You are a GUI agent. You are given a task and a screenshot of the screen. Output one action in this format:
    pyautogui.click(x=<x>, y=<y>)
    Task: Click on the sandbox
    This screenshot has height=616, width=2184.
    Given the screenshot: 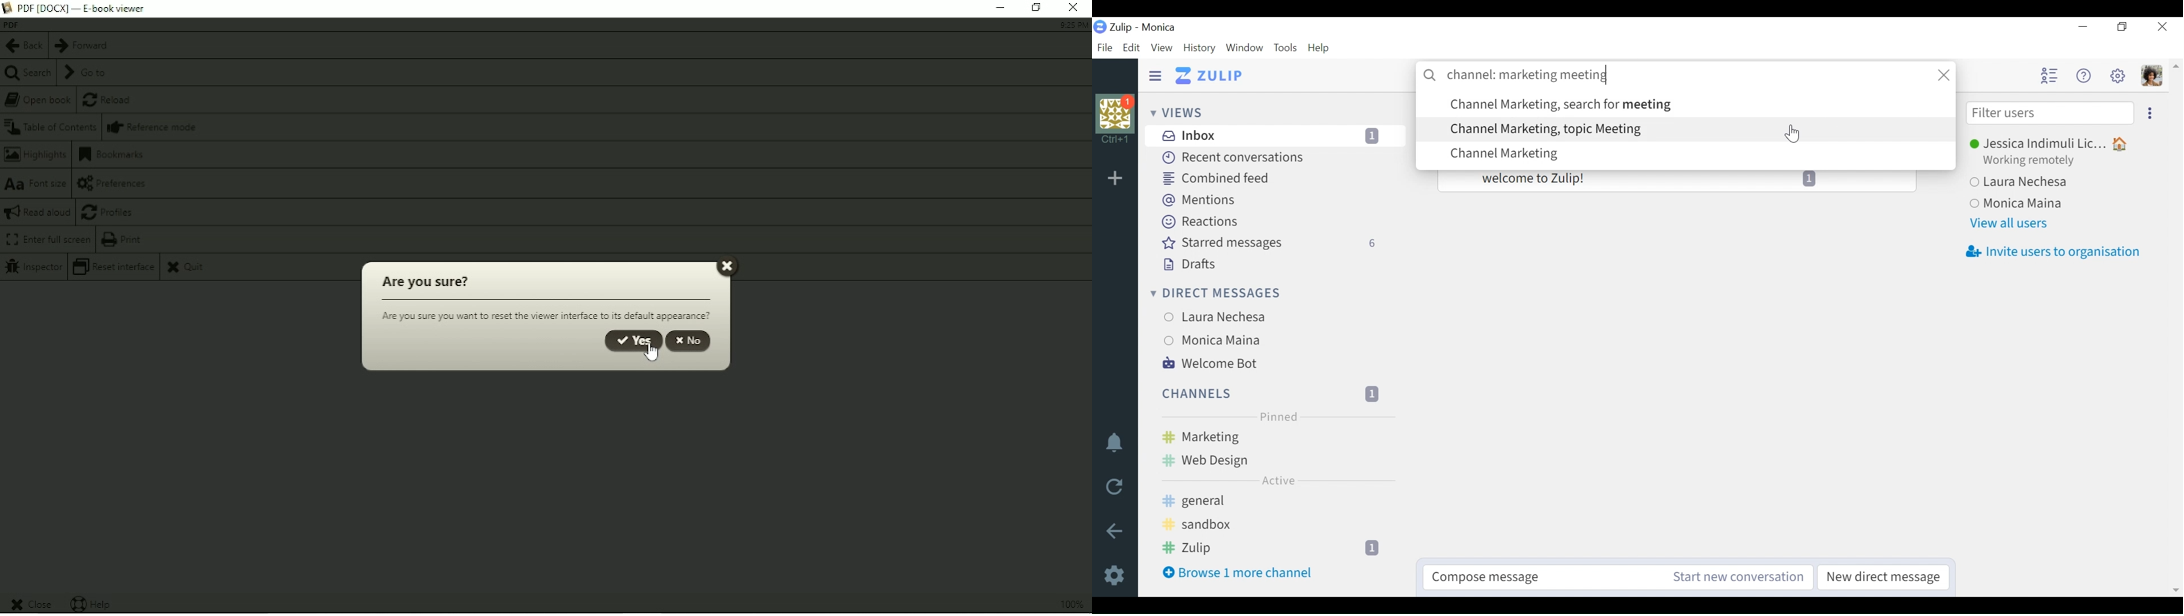 What is the action you would take?
    pyautogui.click(x=1281, y=521)
    